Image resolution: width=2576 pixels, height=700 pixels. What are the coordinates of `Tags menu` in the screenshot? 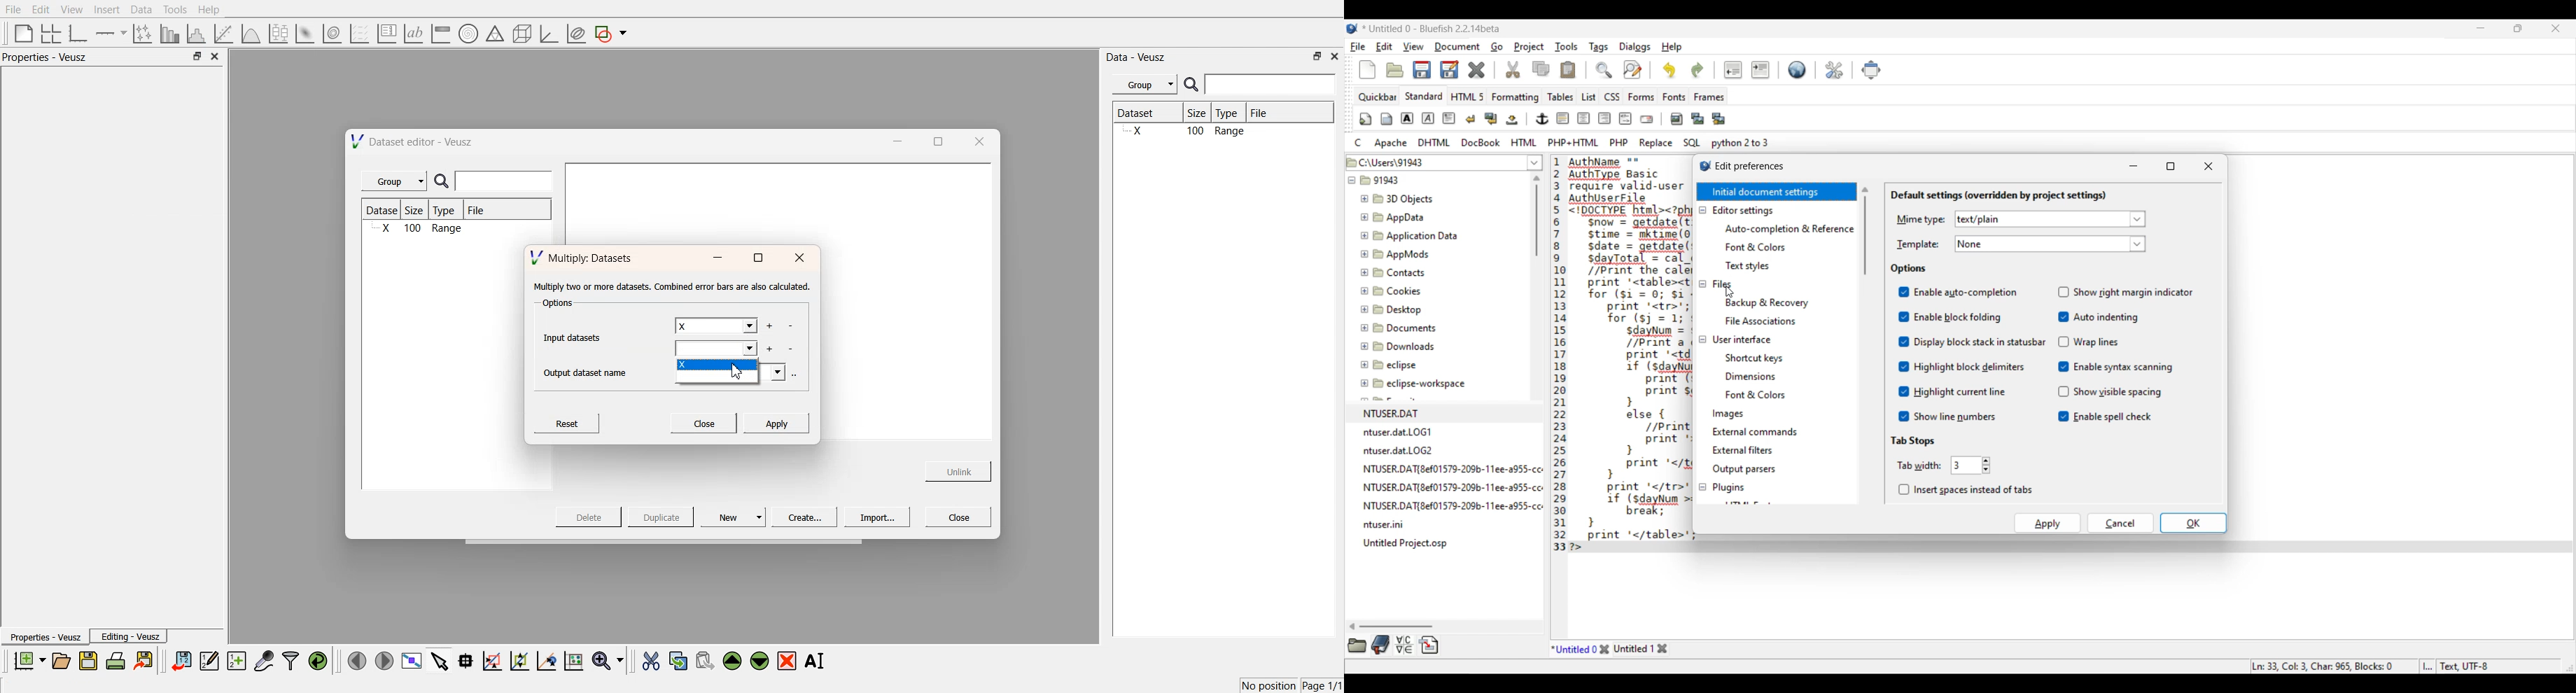 It's located at (1598, 47).